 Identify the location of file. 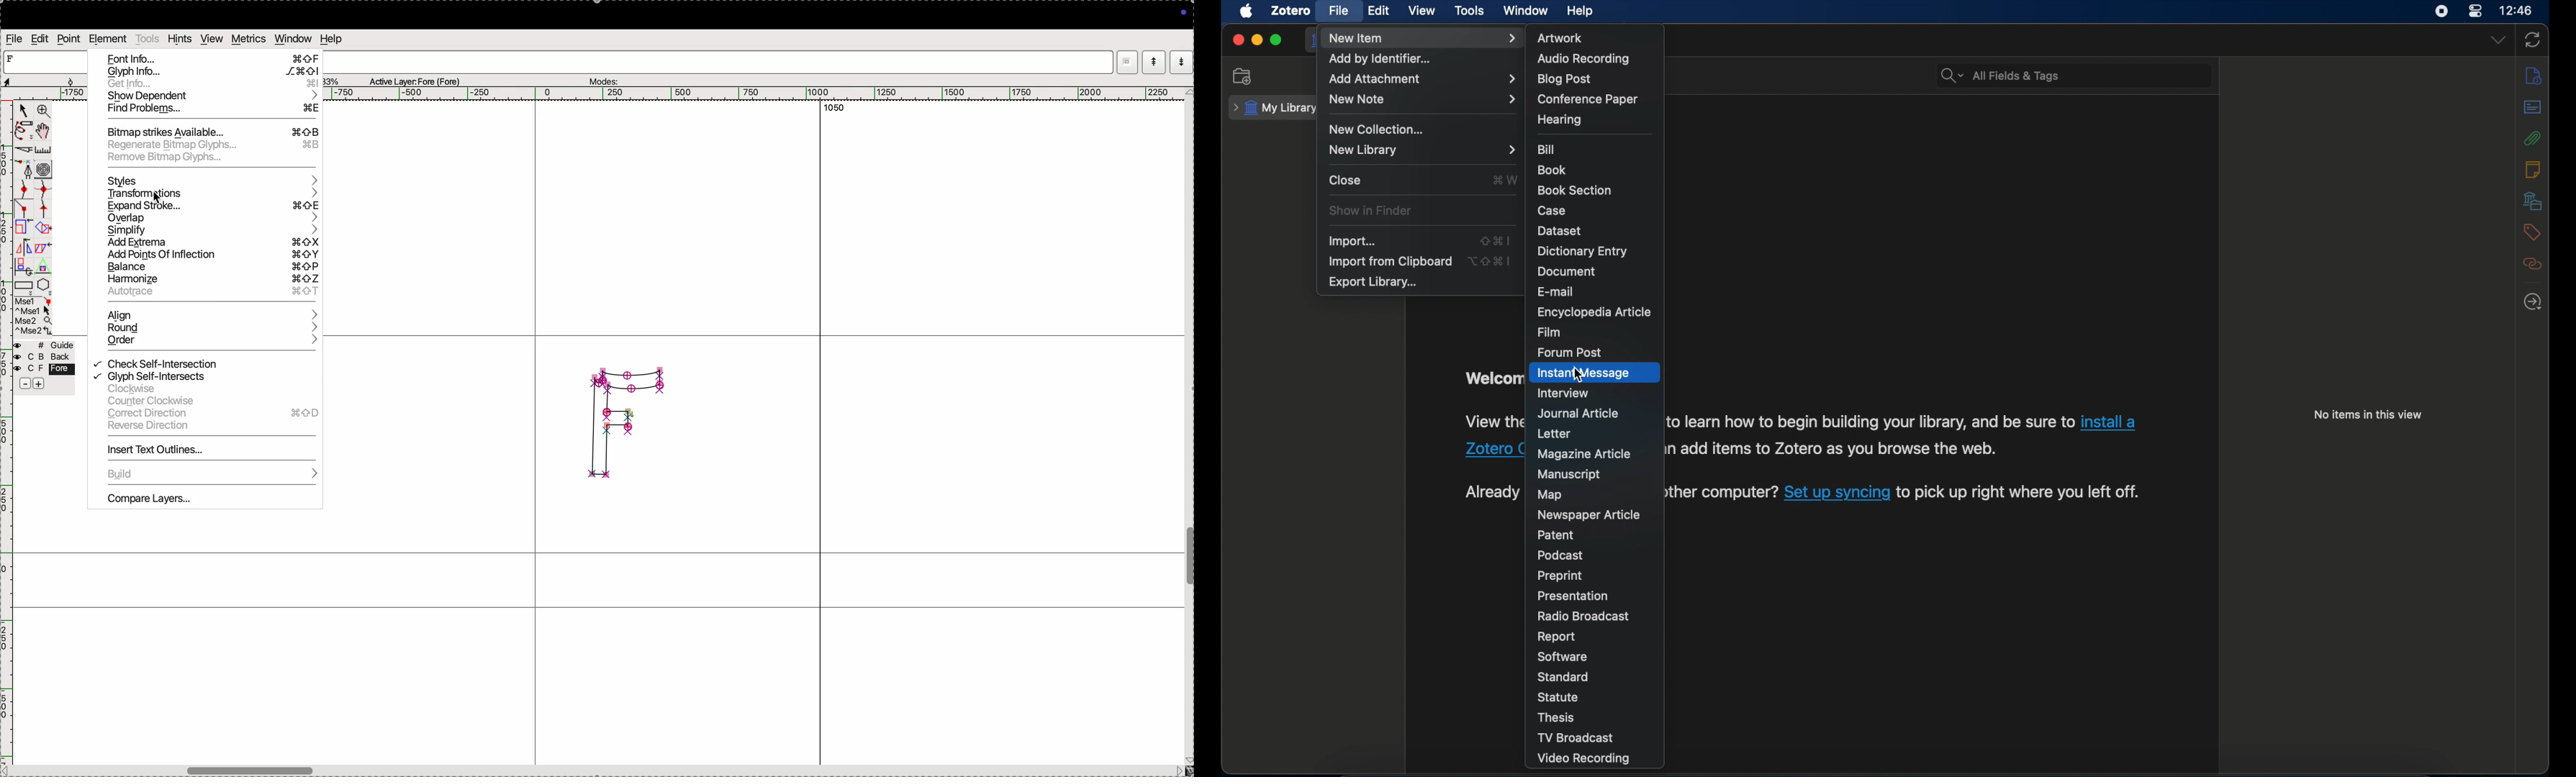
(1339, 11).